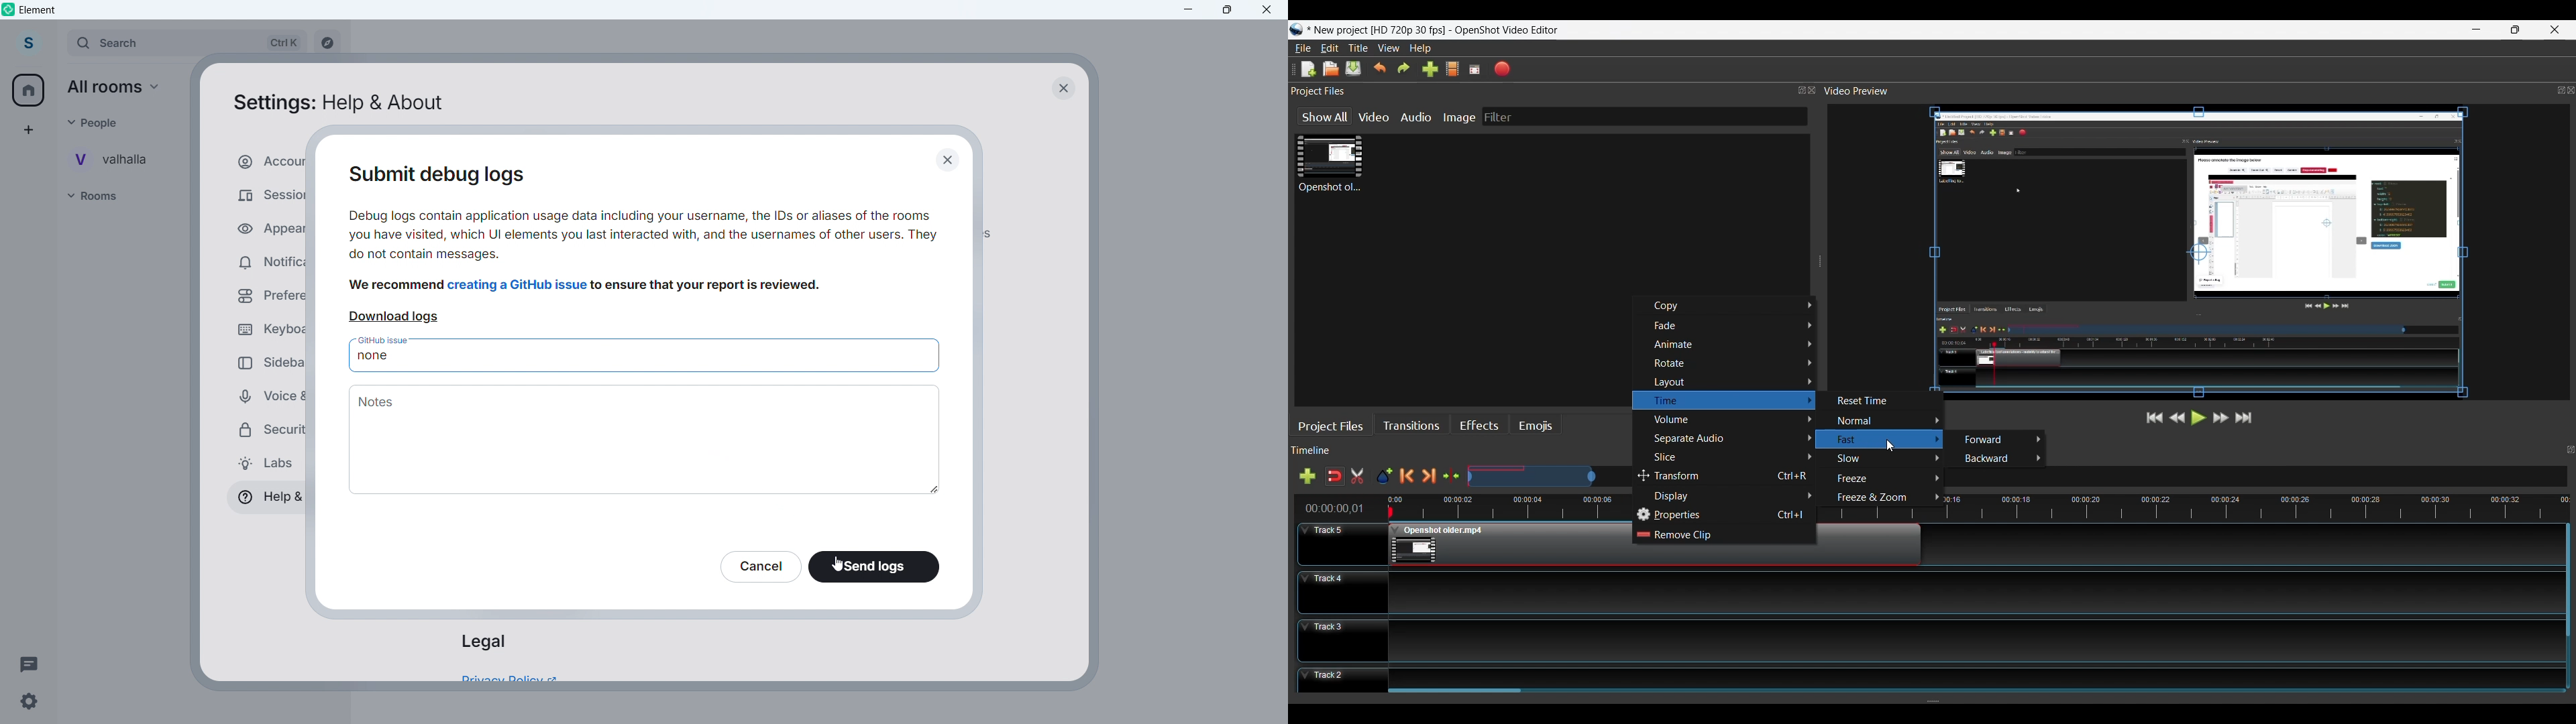 The width and height of the screenshot is (2576, 728). What do you see at coordinates (326, 44) in the screenshot?
I see `Explore rooms ` at bounding box center [326, 44].